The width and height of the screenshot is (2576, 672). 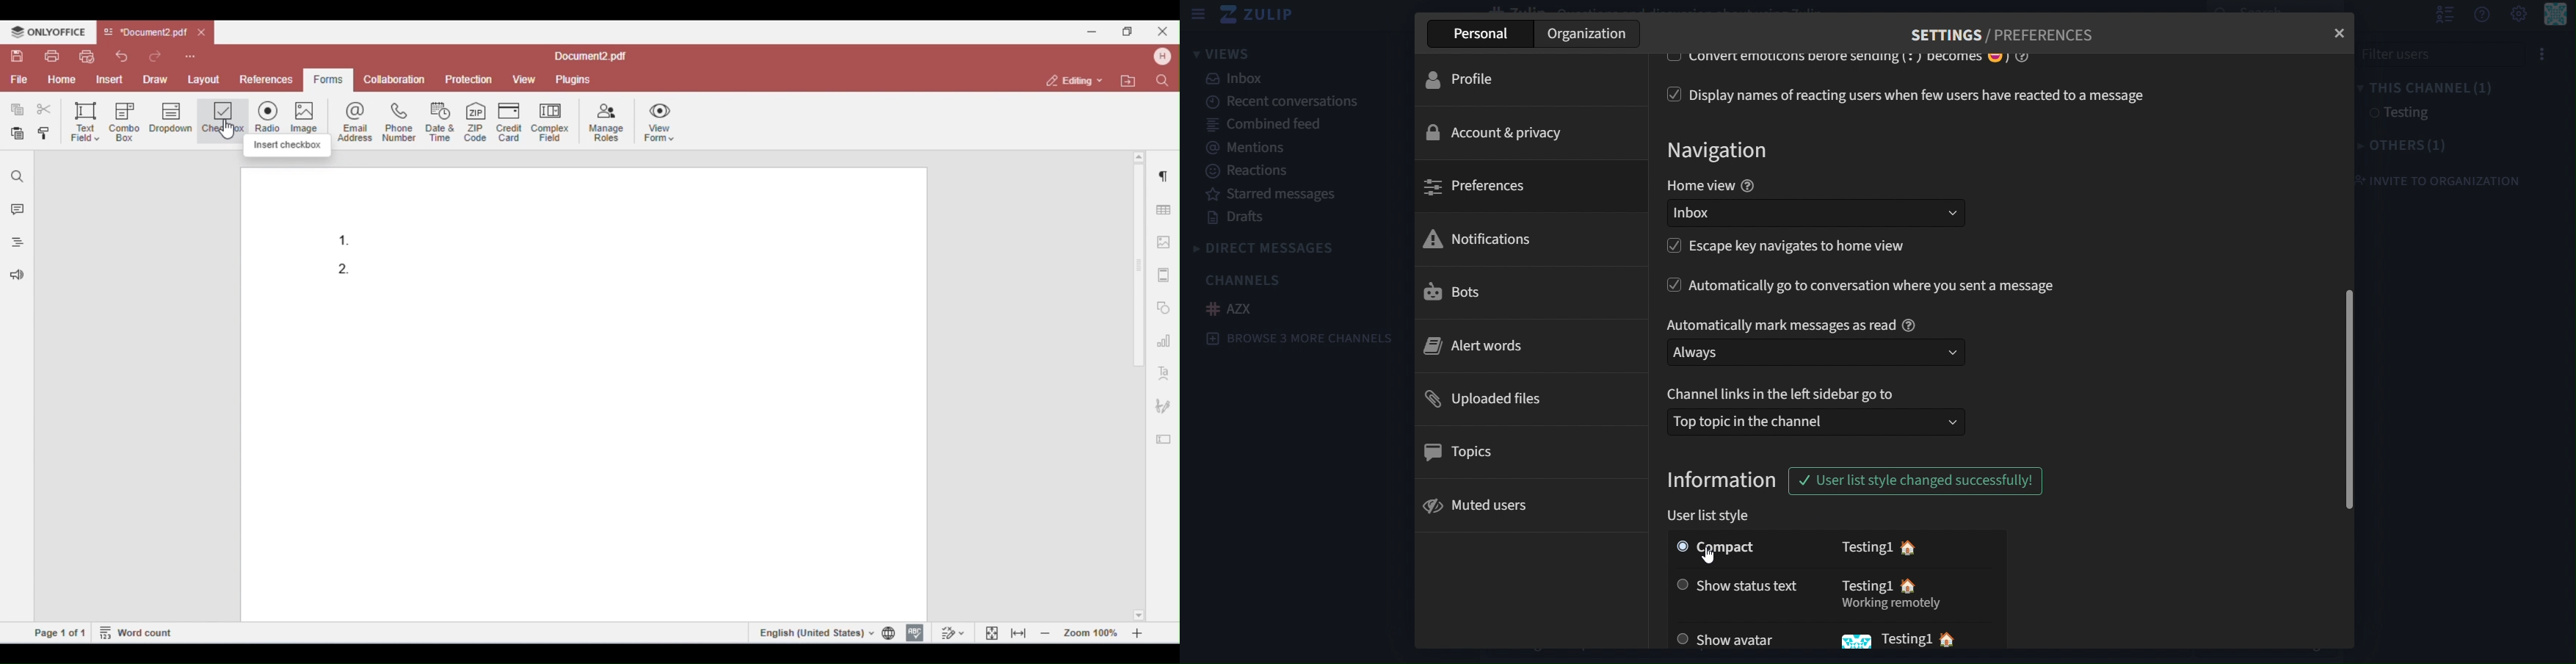 What do you see at coordinates (1488, 396) in the screenshot?
I see `uploaded files` at bounding box center [1488, 396].